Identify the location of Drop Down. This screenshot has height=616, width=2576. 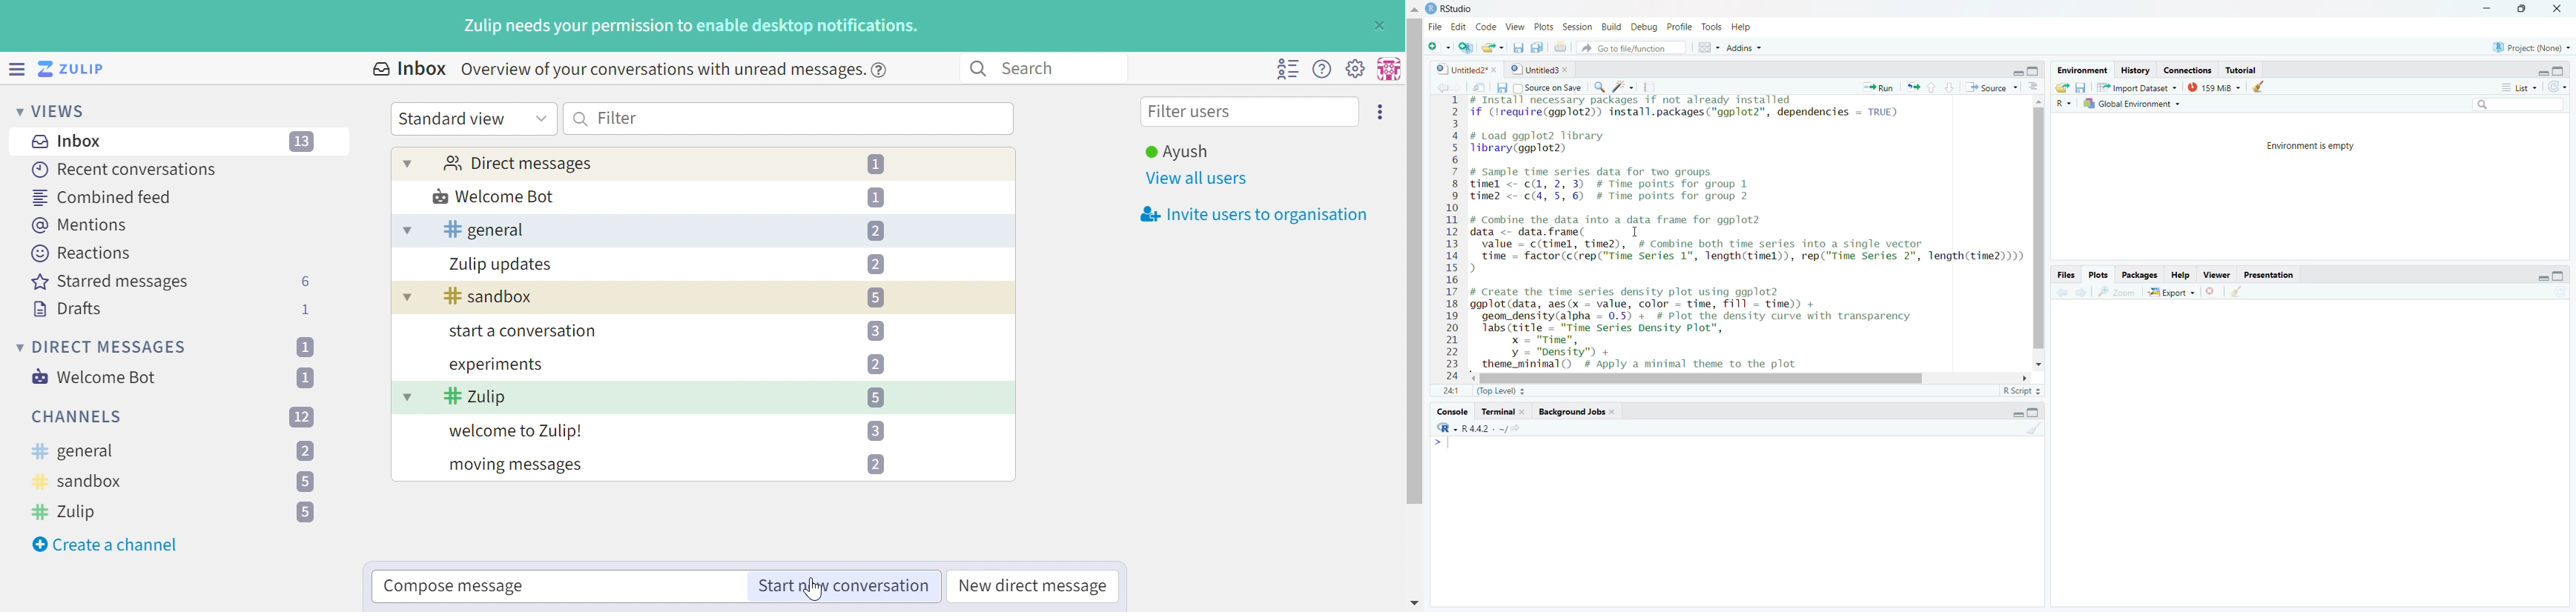
(15, 110).